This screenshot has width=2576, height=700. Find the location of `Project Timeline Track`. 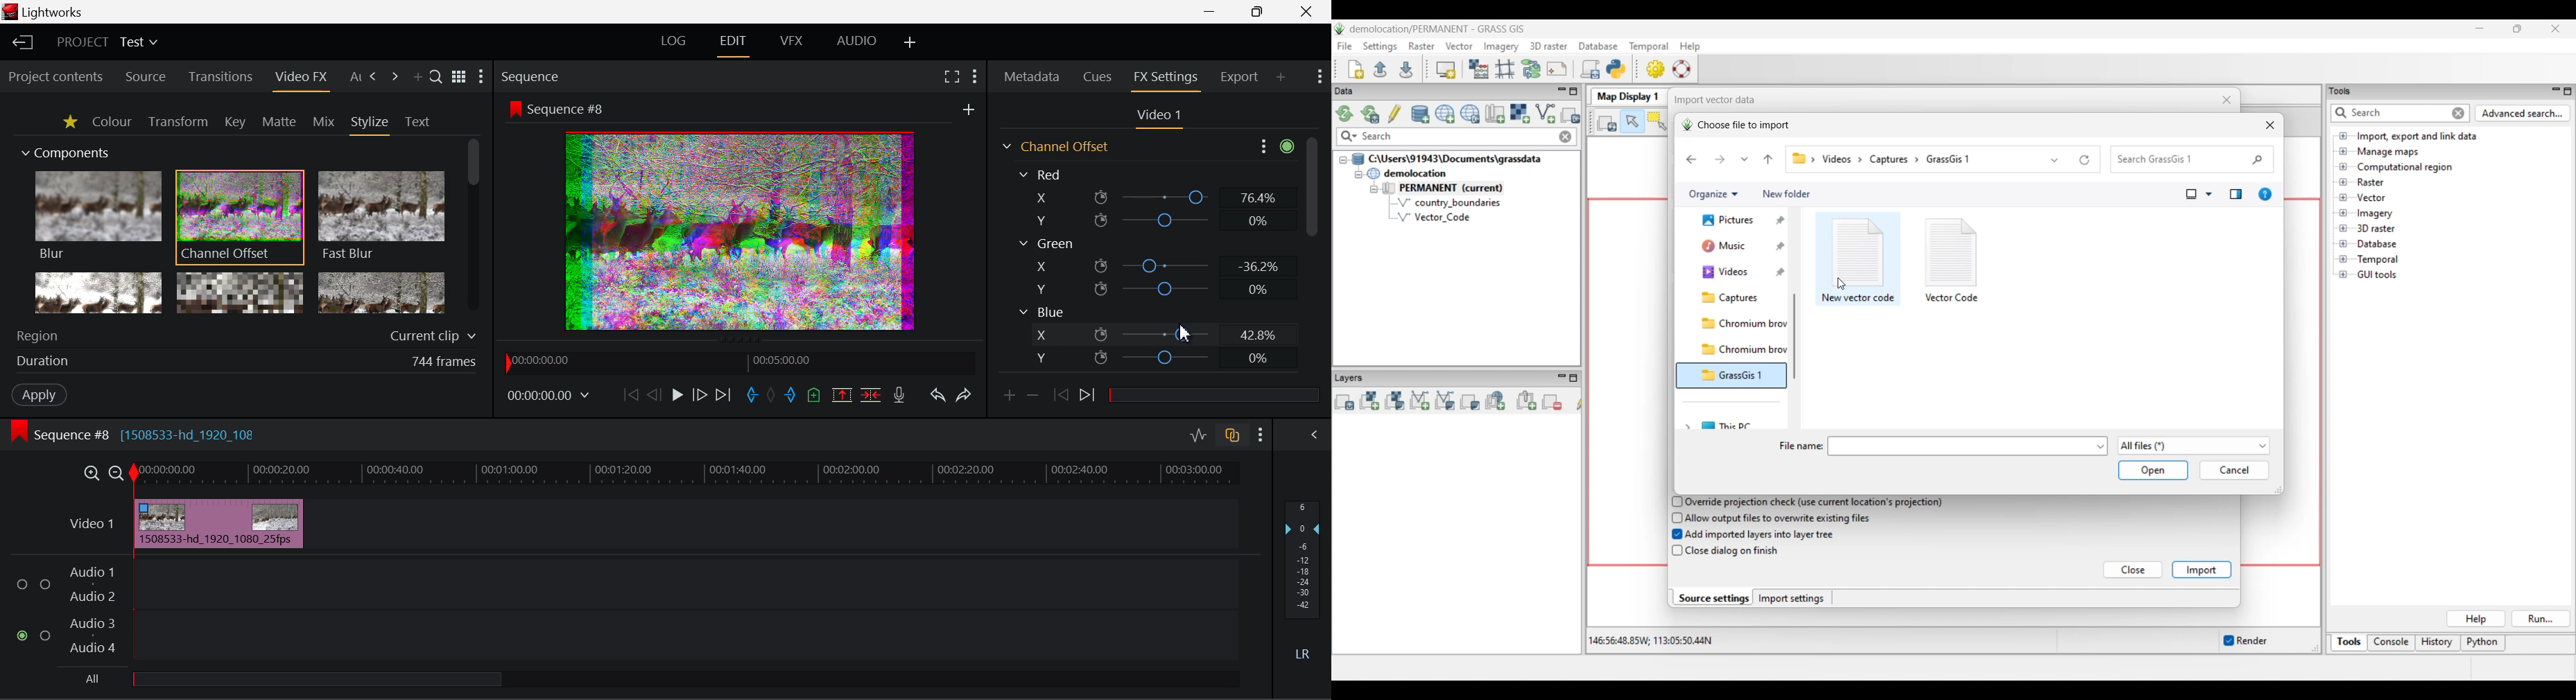

Project Timeline Track is located at coordinates (687, 475).